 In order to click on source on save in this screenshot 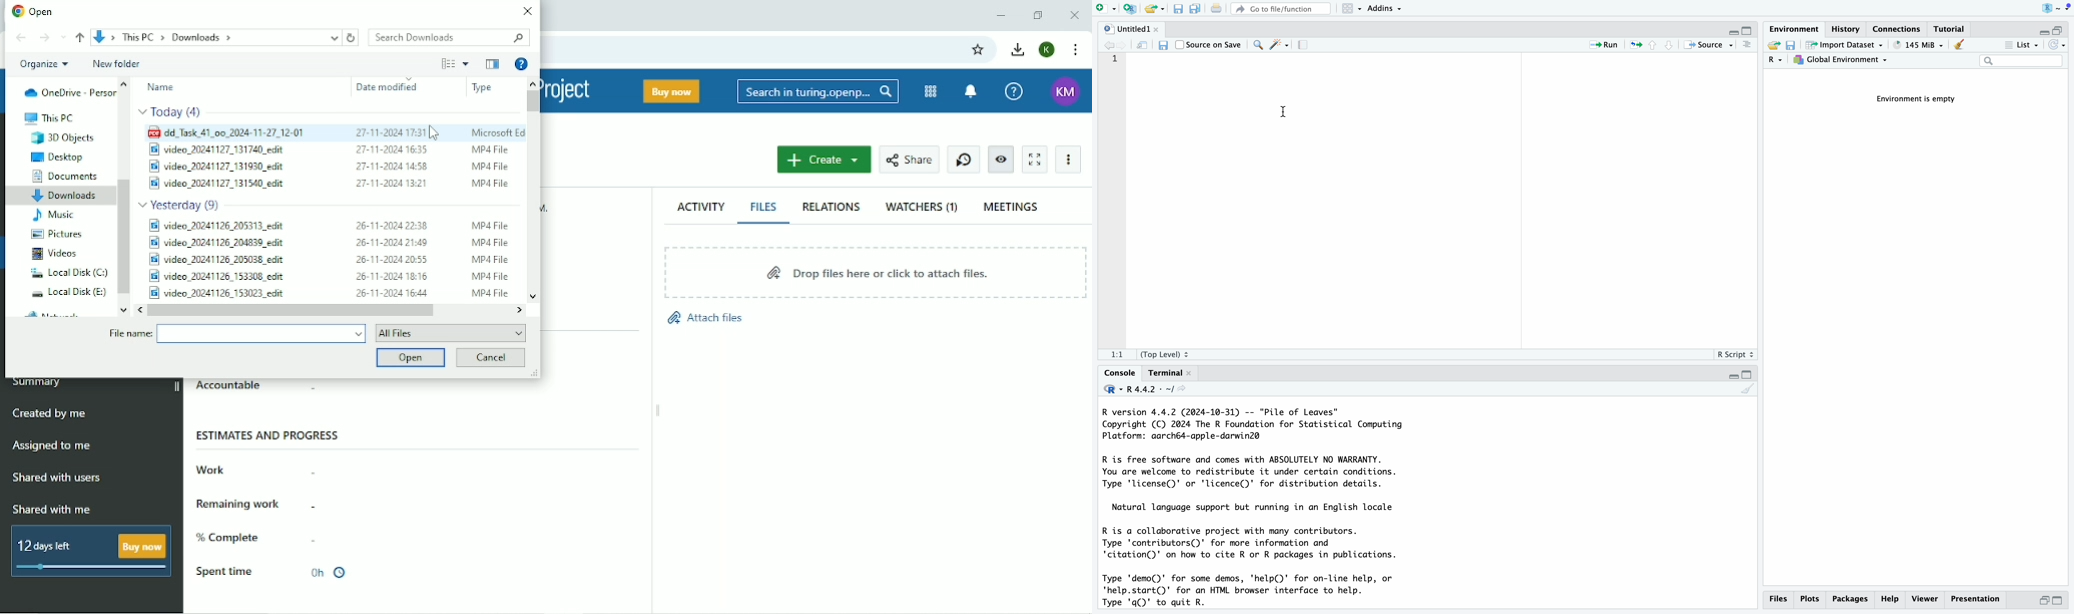, I will do `click(1210, 44)`.